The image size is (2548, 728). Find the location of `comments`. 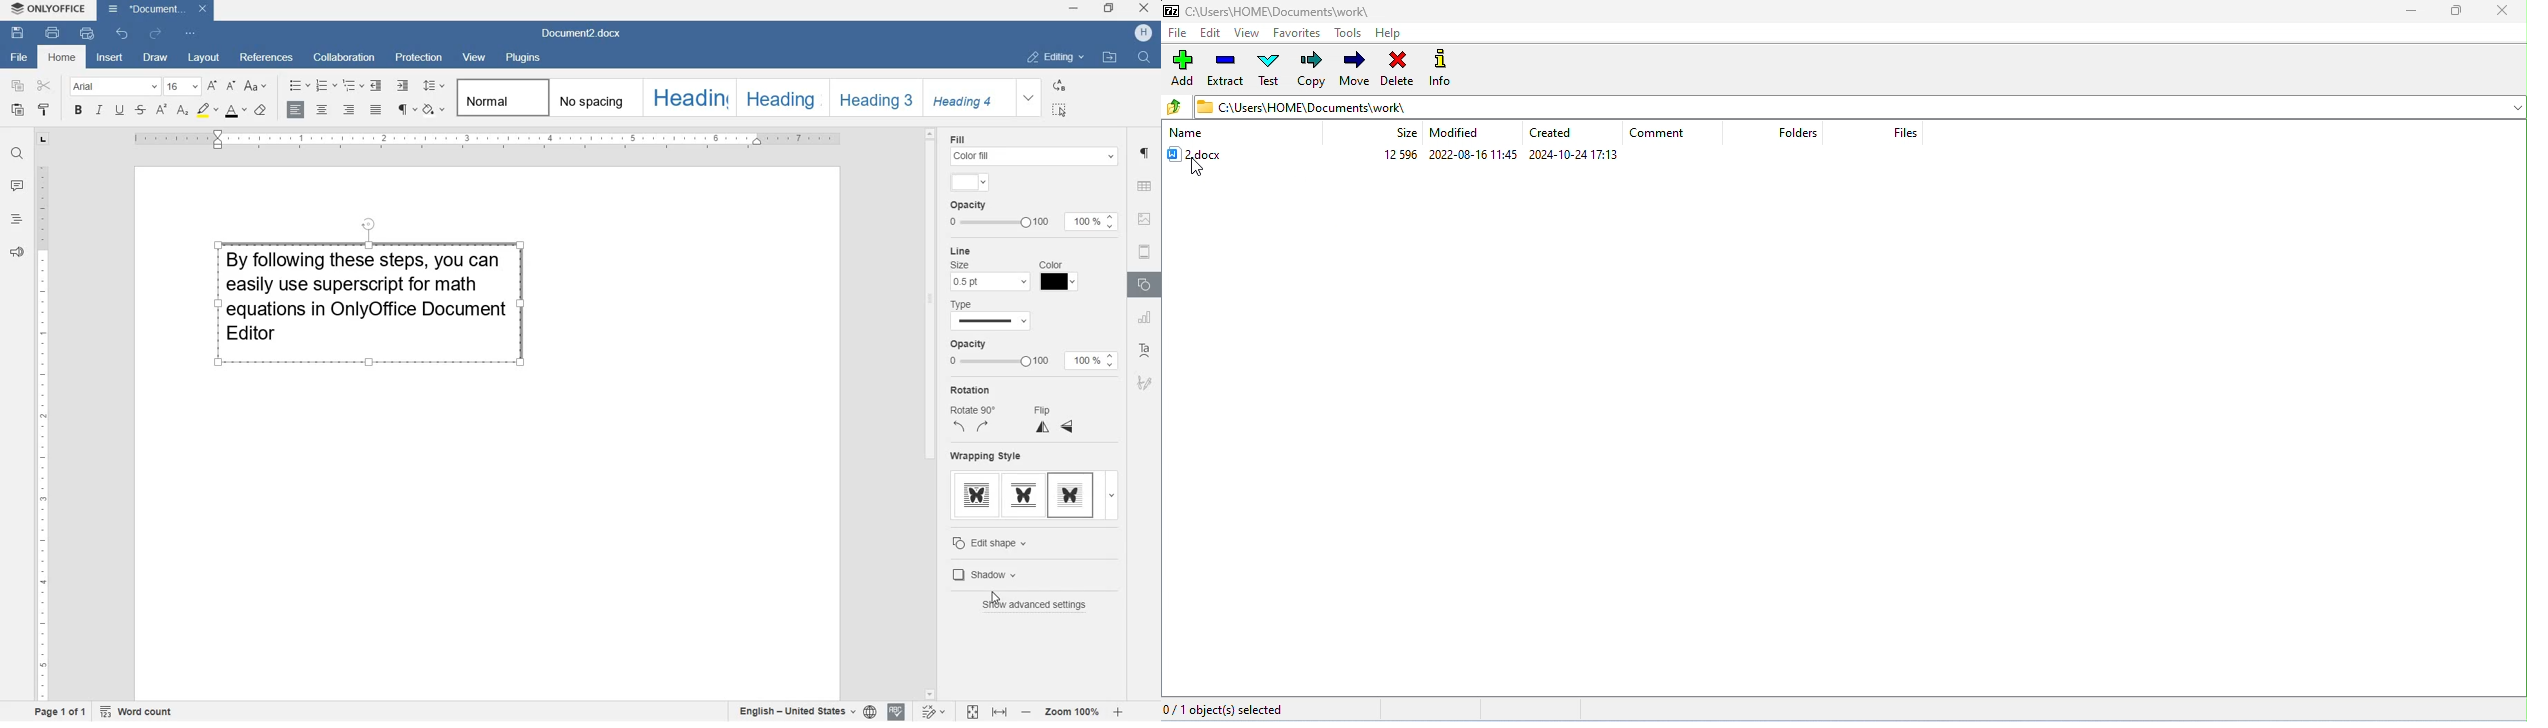

comments is located at coordinates (17, 186).